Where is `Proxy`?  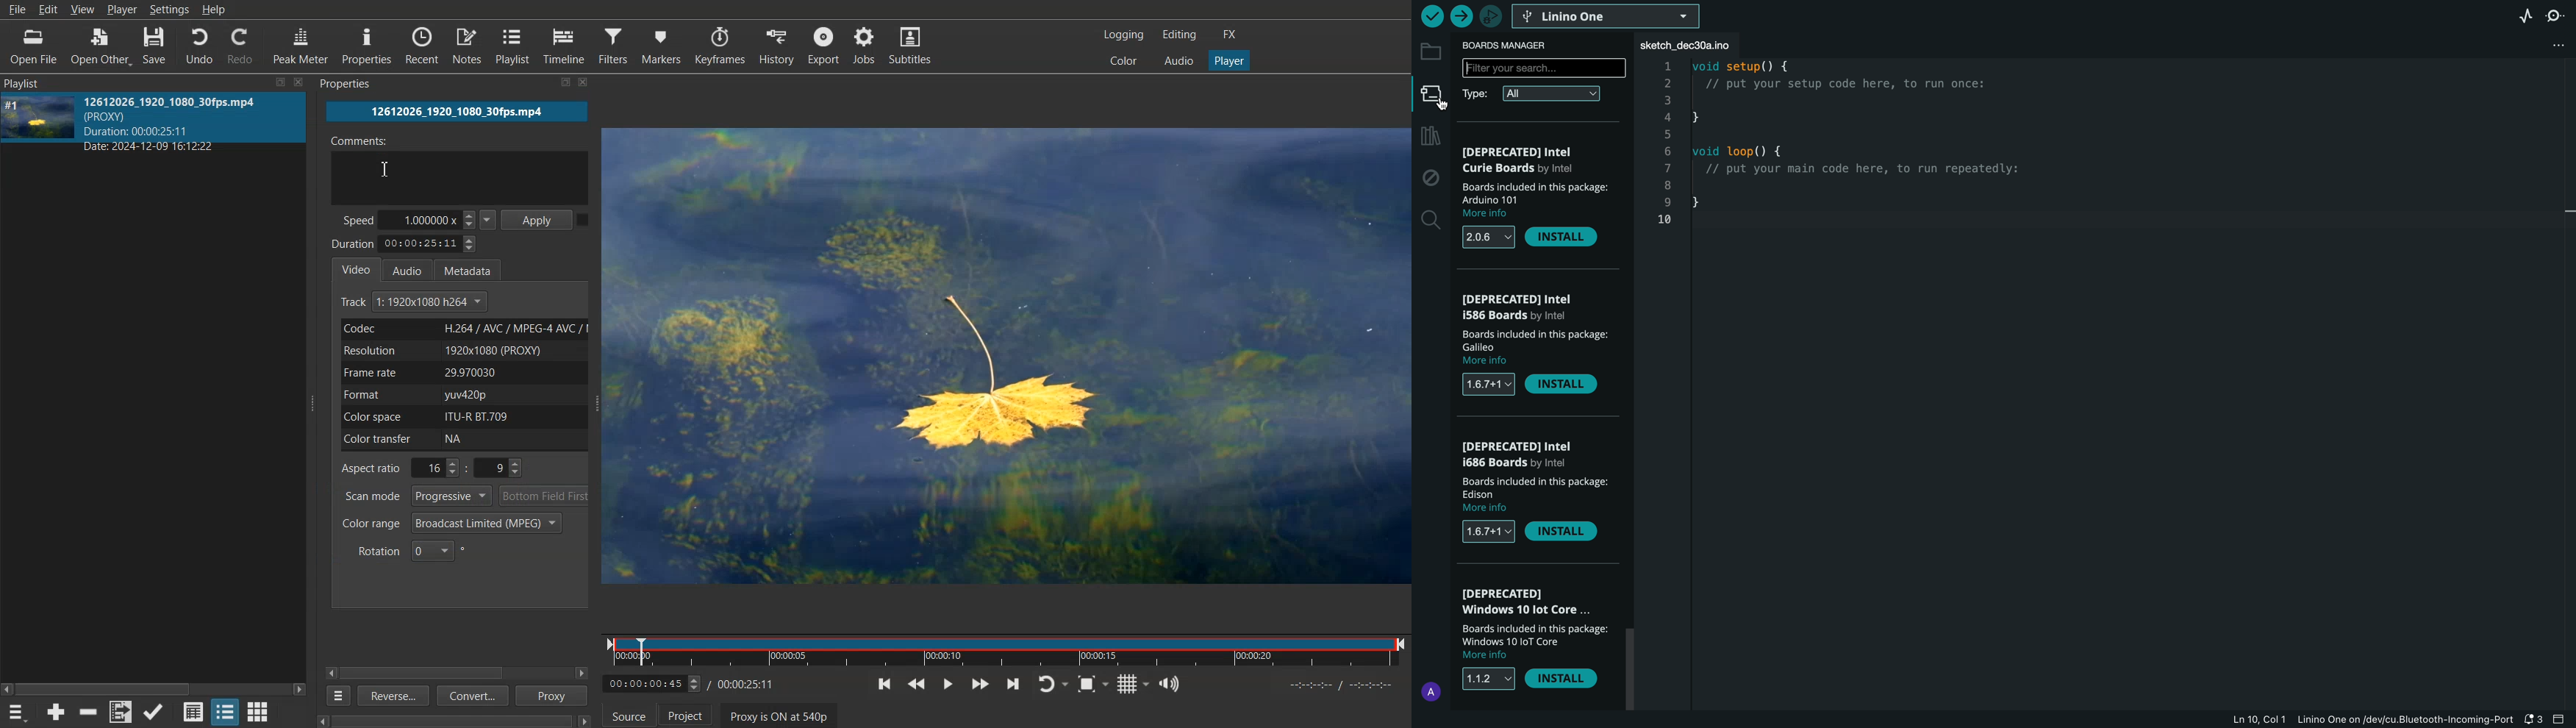 Proxy is located at coordinates (553, 696).